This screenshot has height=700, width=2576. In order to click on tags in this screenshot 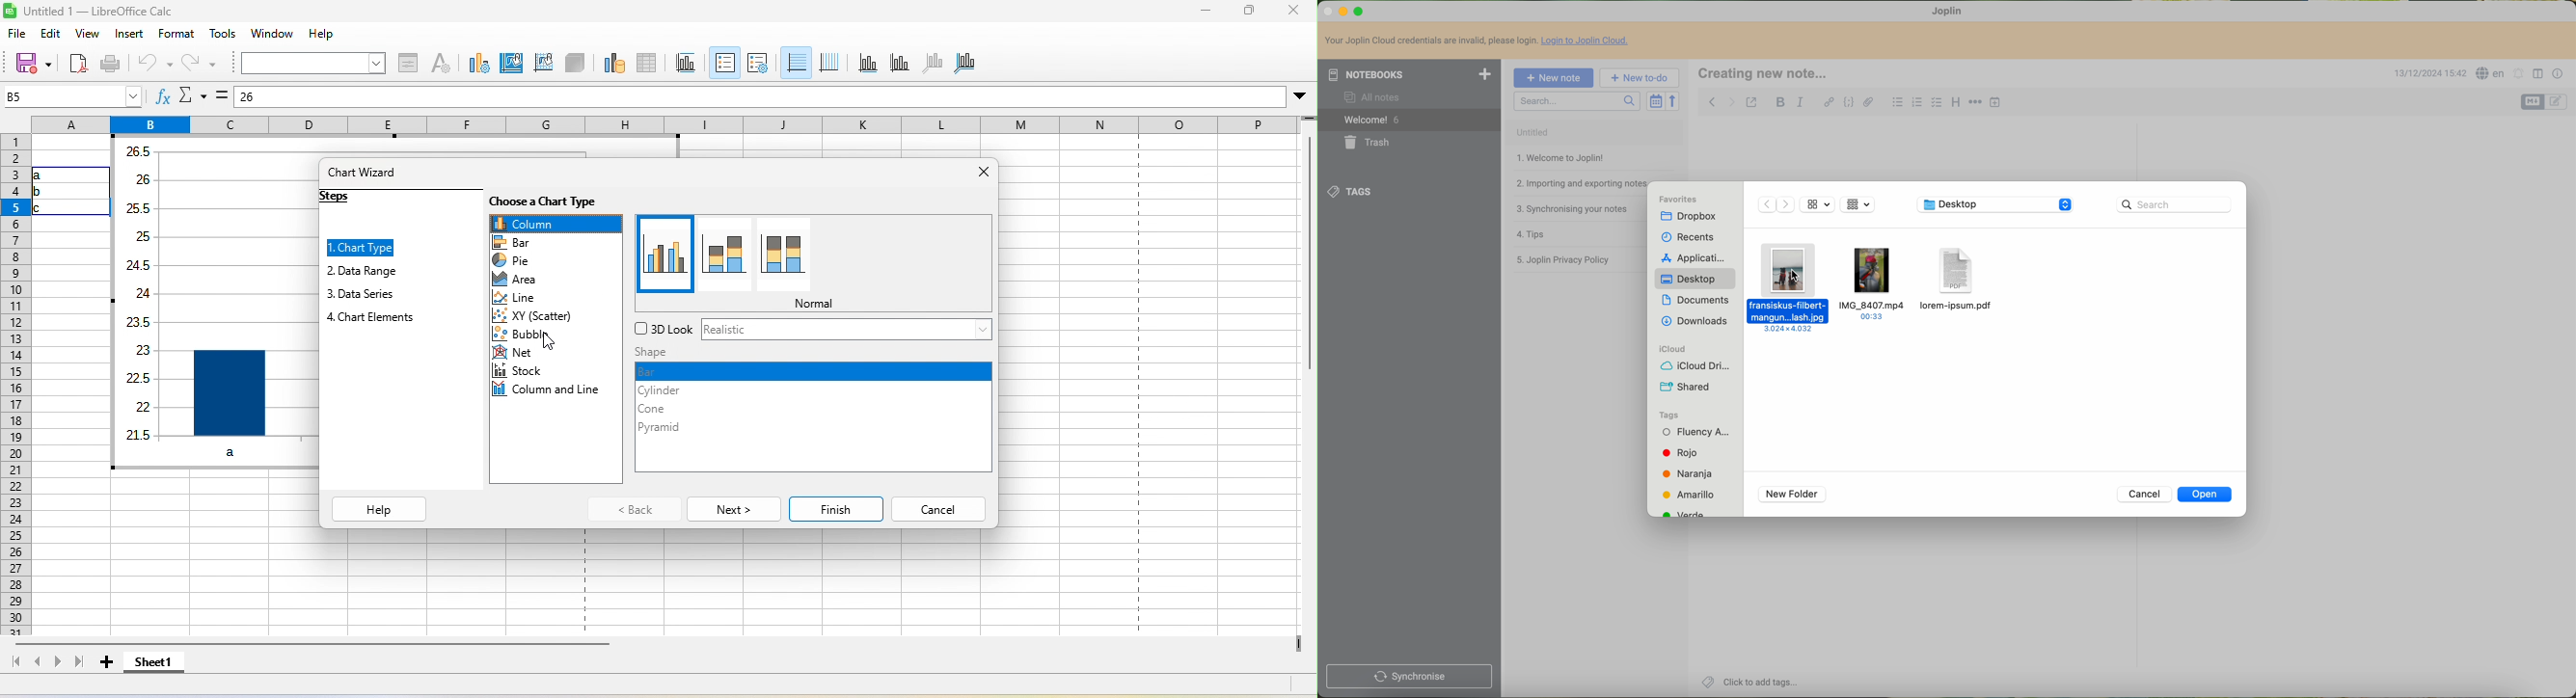, I will do `click(1351, 192)`.